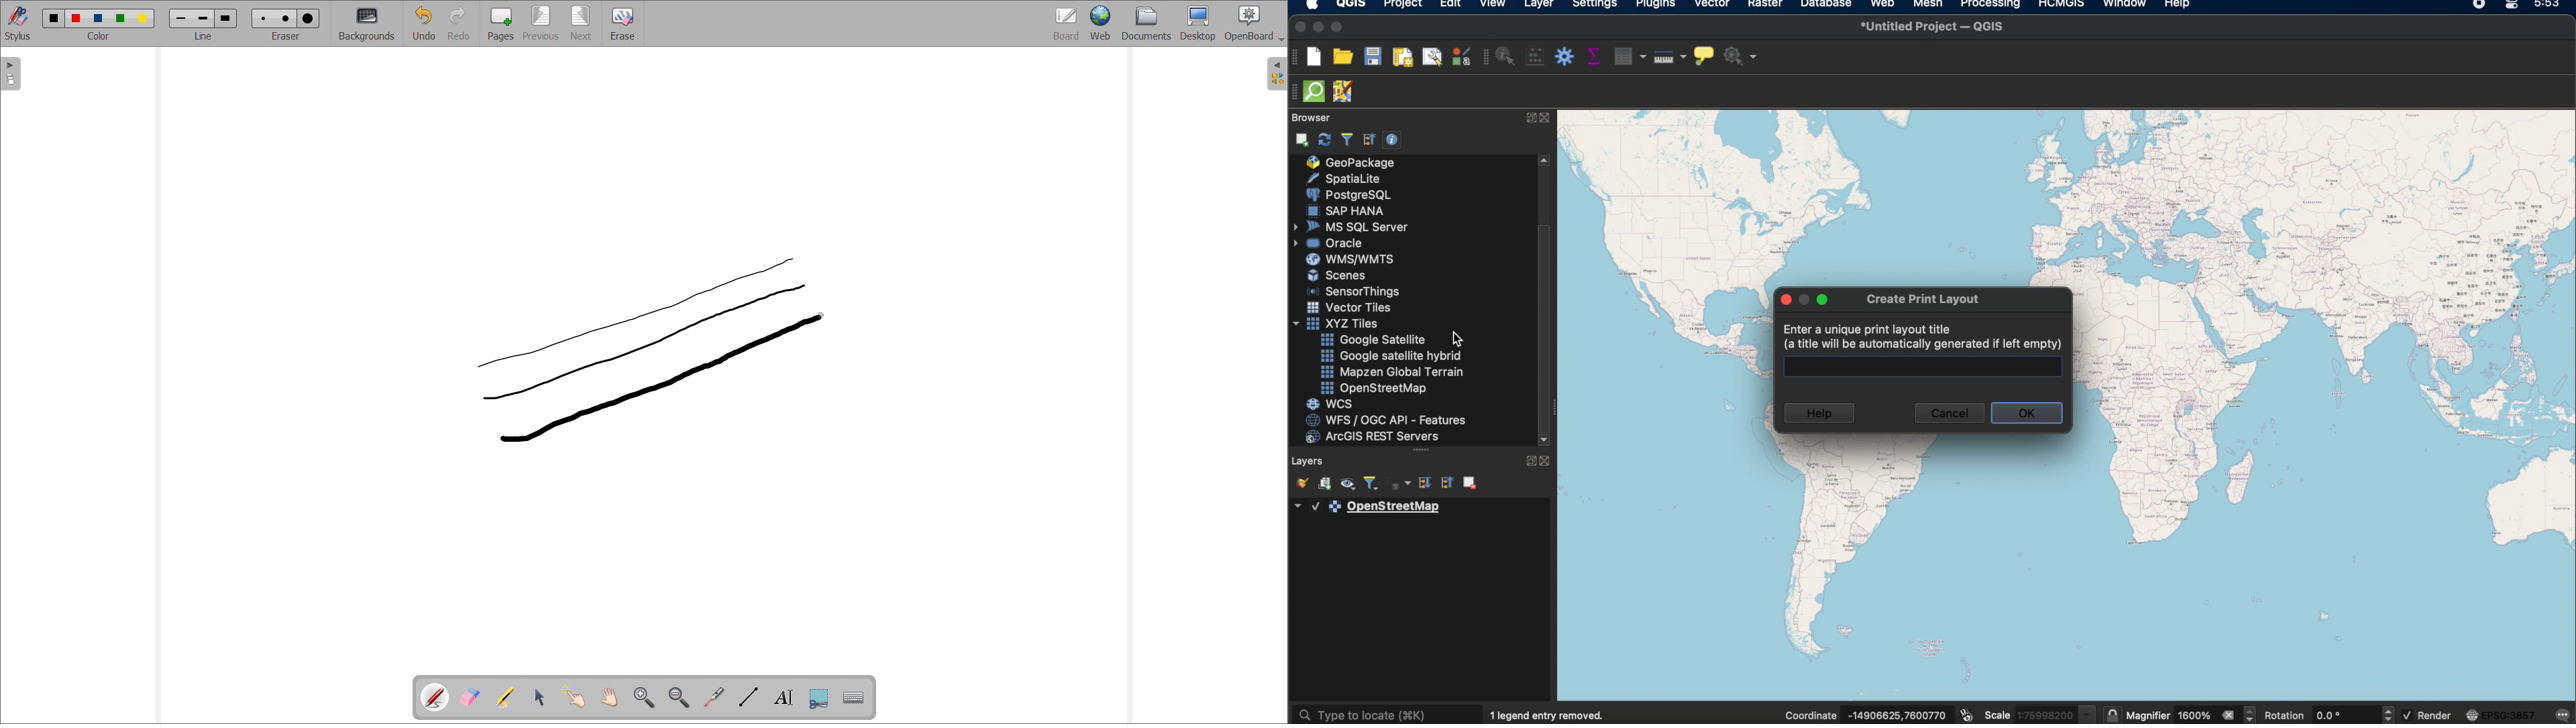 The height and width of the screenshot is (728, 2576). What do you see at coordinates (1296, 58) in the screenshot?
I see `project toolbar` at bounding box center [1296, 58].